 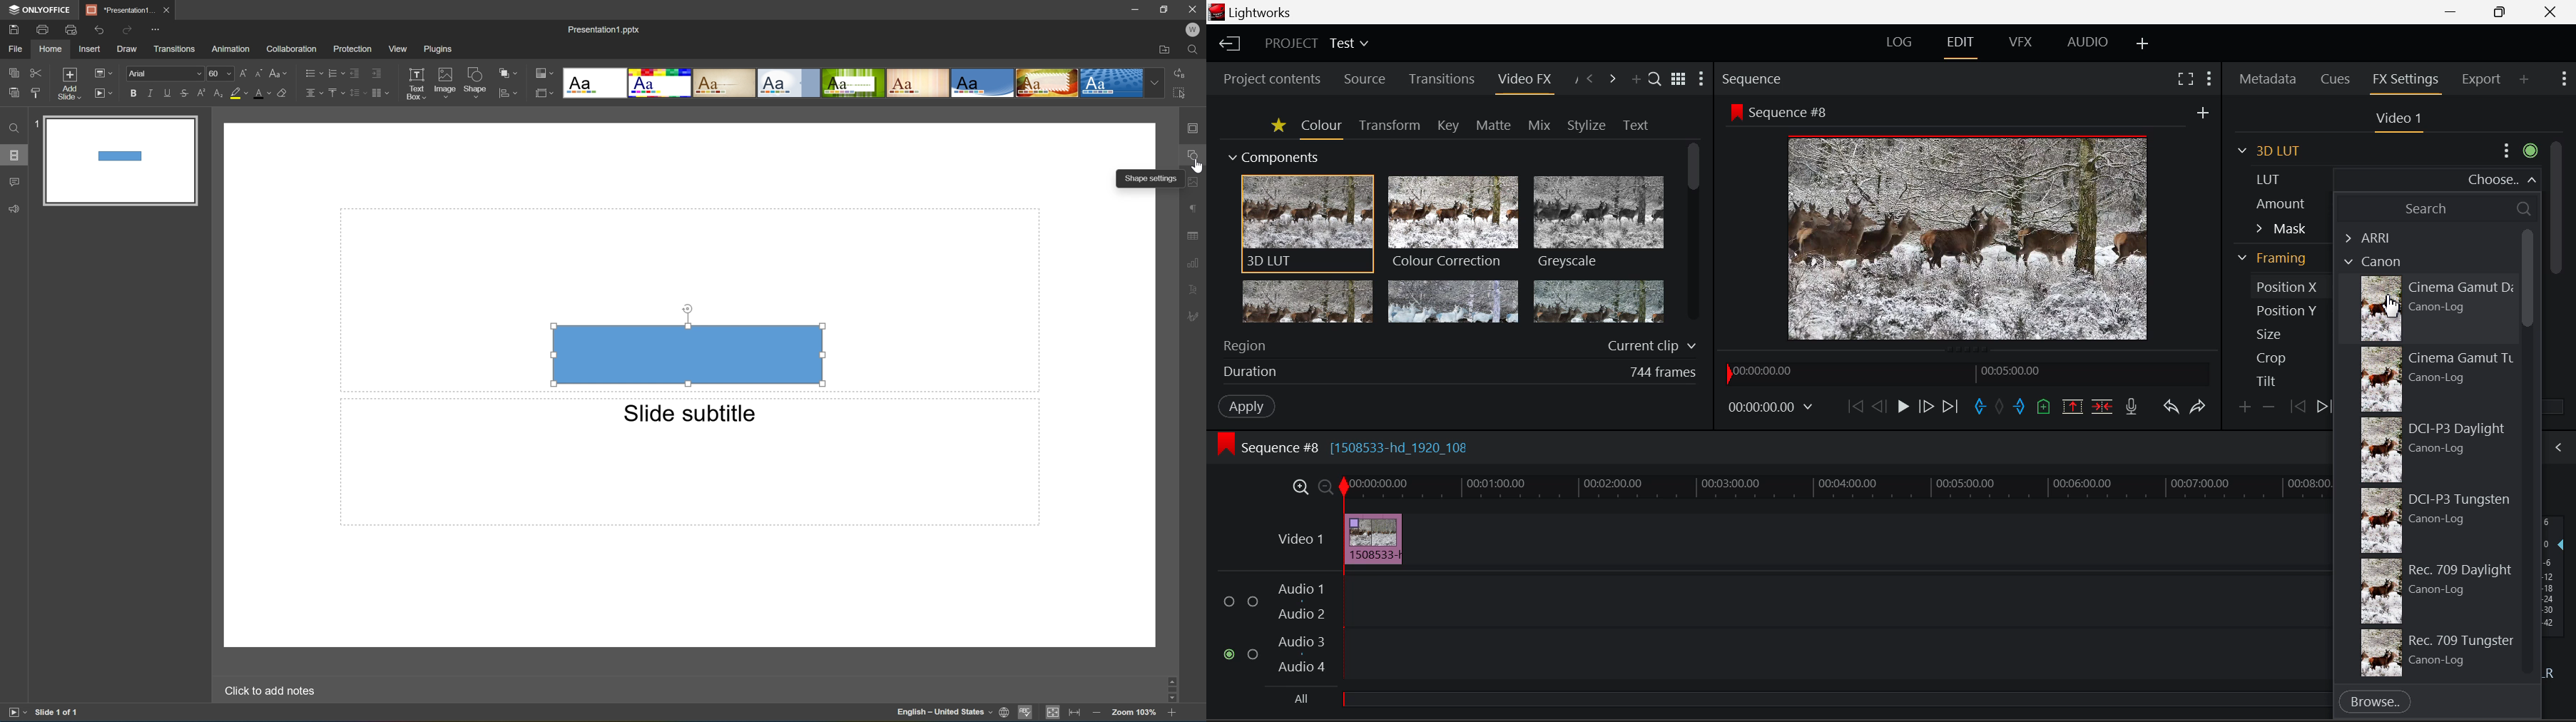 I want to click on Minimize, so click(x=2502, y=12).